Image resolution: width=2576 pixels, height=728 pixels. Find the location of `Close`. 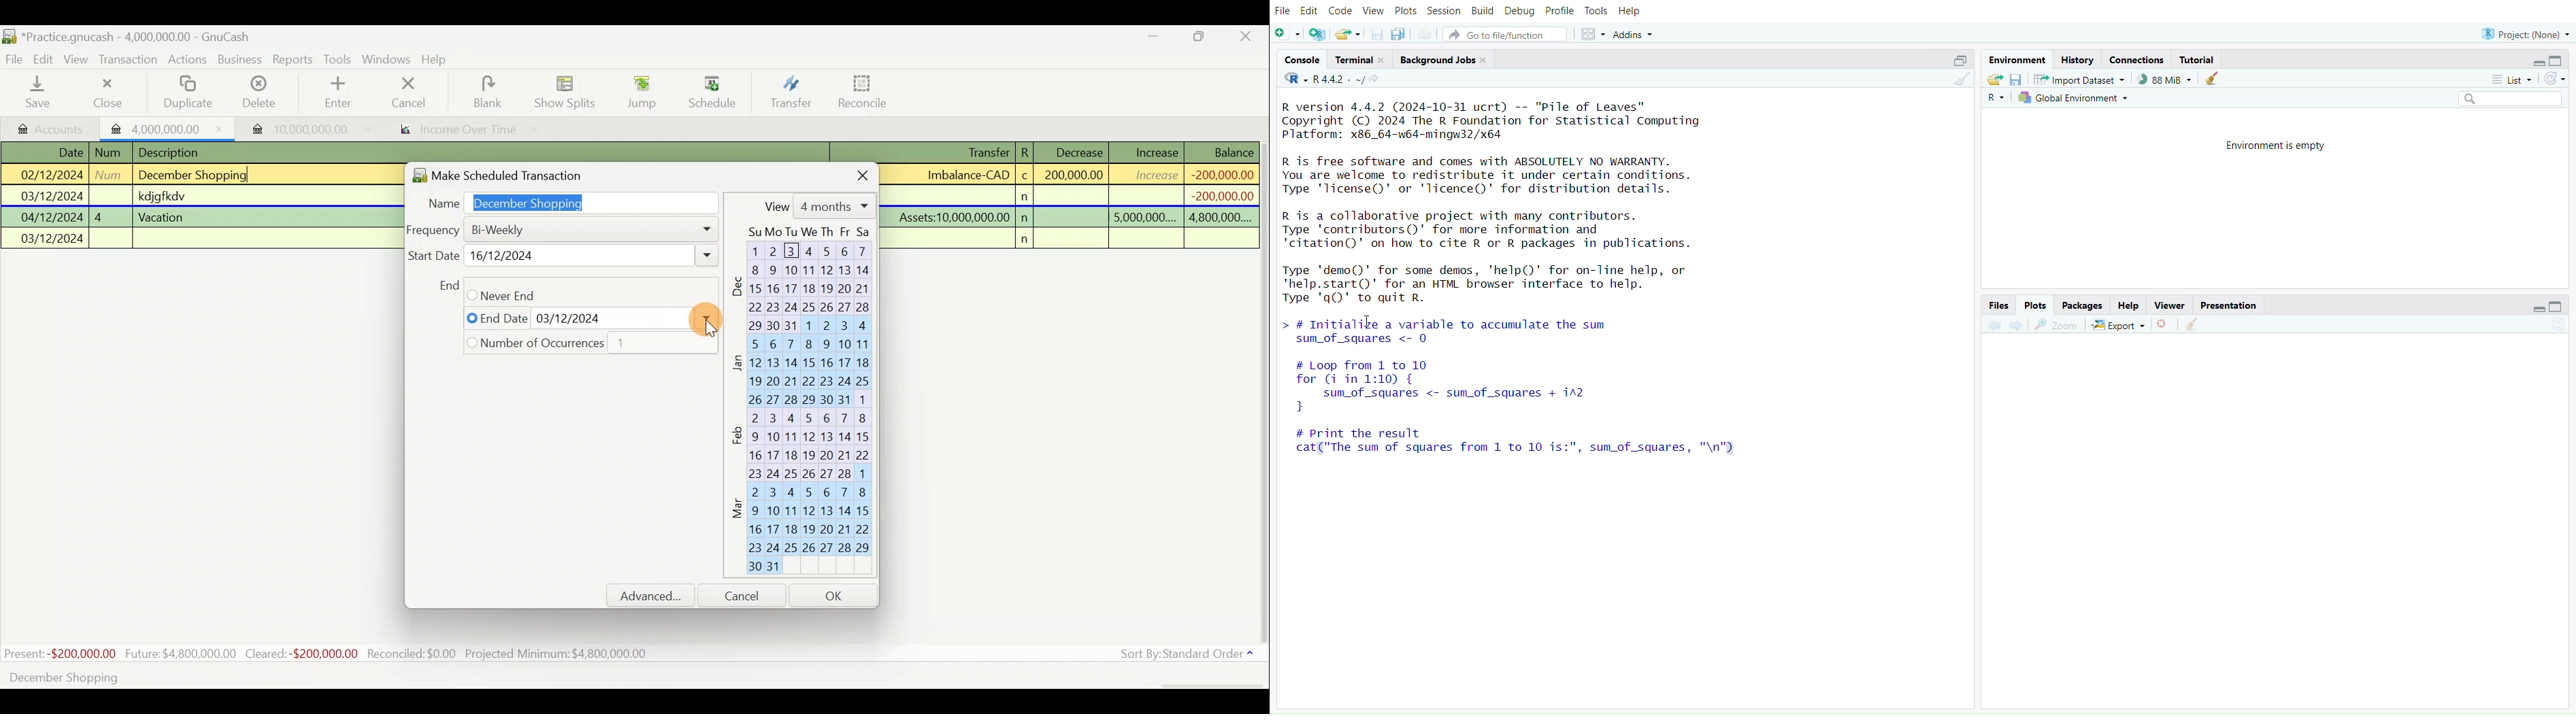

Close is located at coordinates (852, 173).